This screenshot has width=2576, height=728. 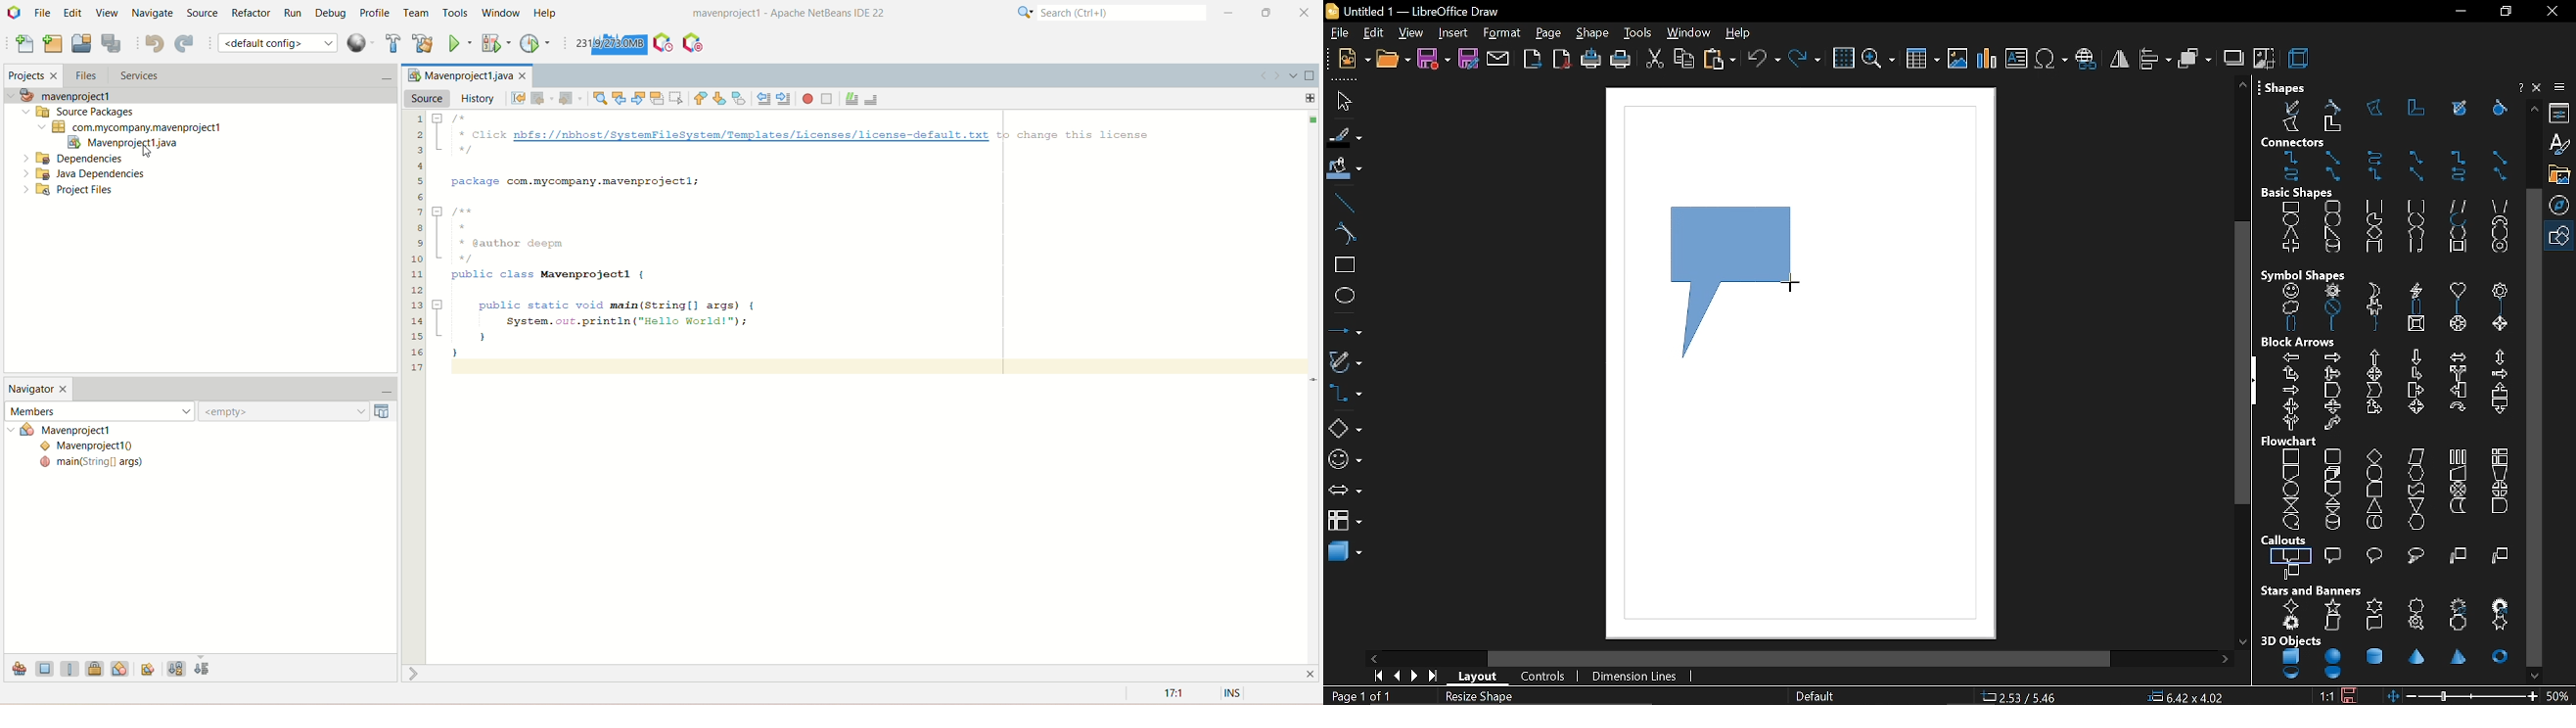 What do you see at coordinates (2288, 505) in the screenshot?
I see `collate` at bounding box center [2288, 505].